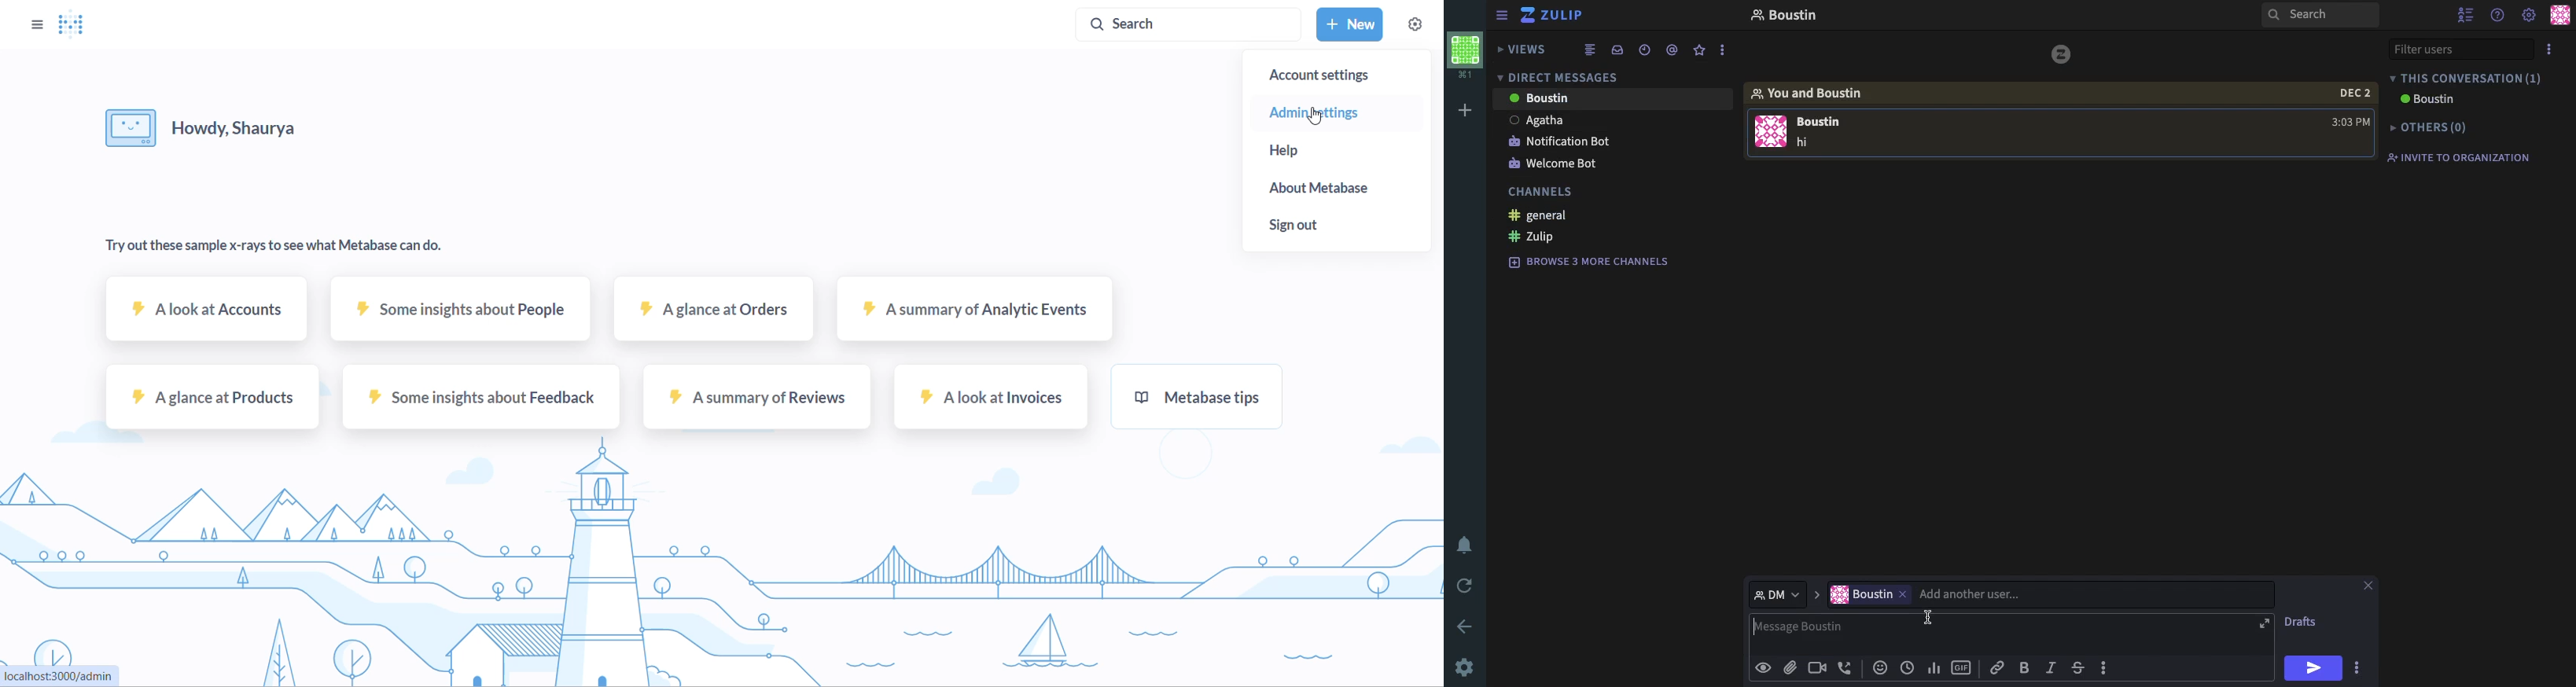 The image size is (2576, 700). Describe the element at coordinates (1845, 666) in the screenshot. I see `audio call` at that location.